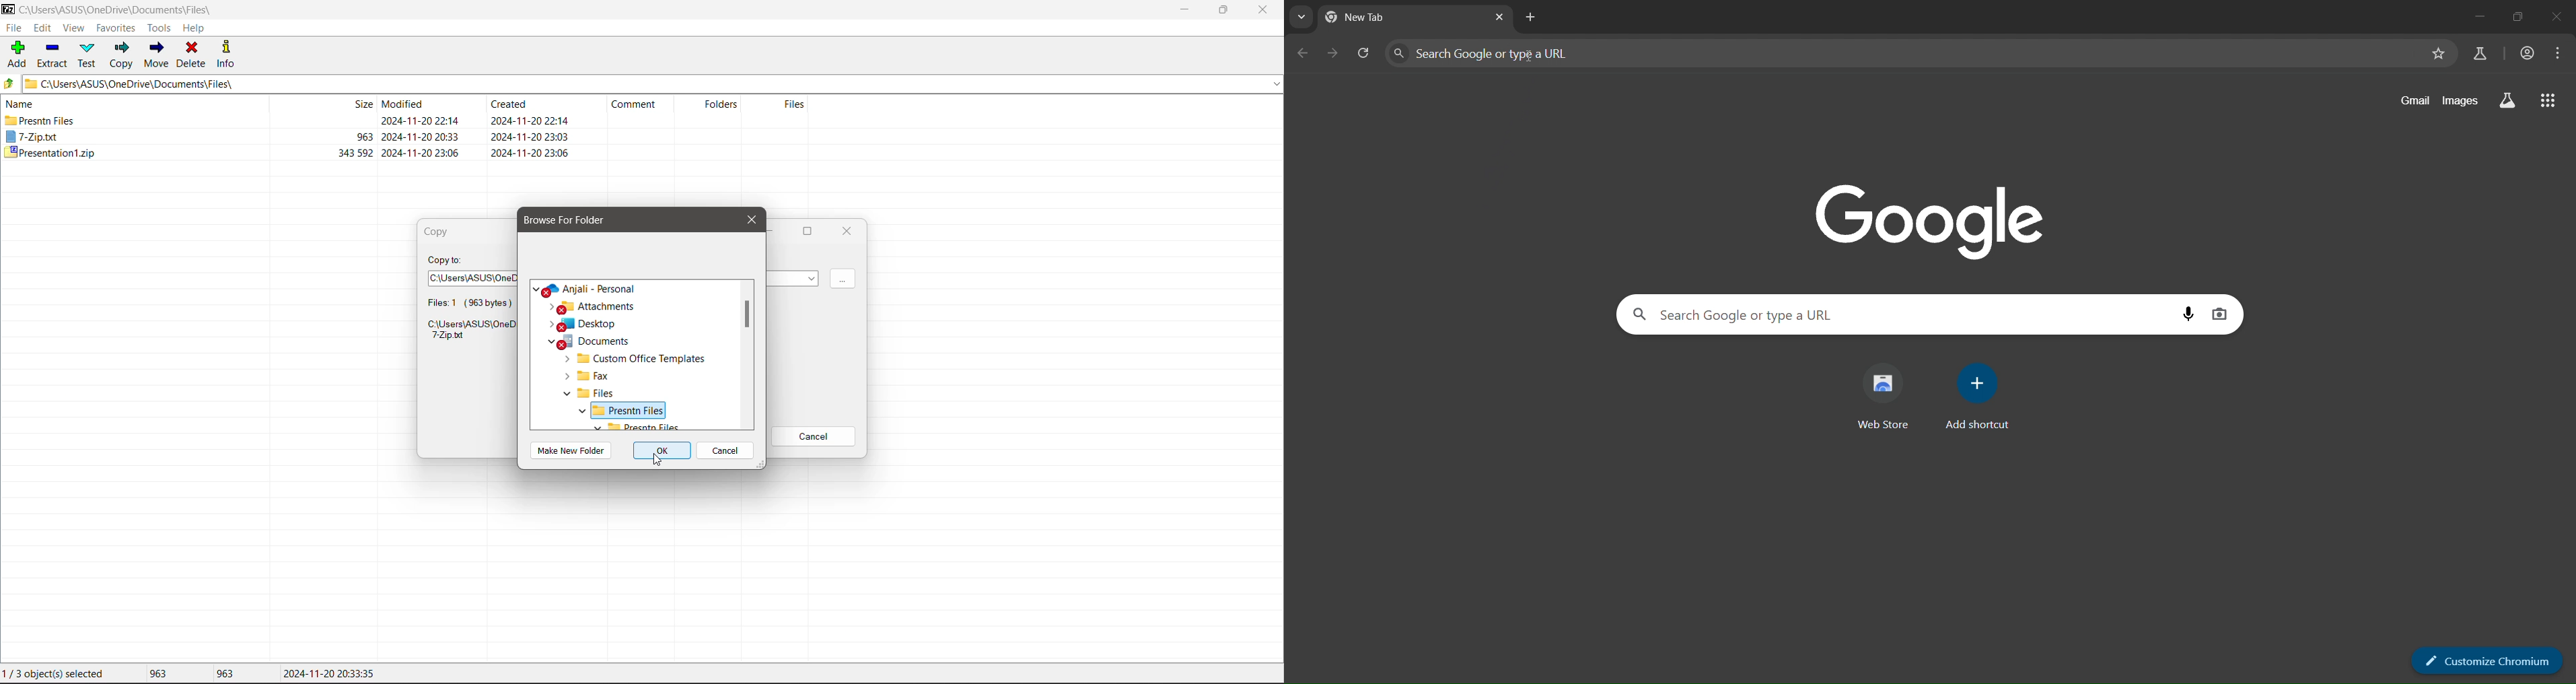 The width and height of the screenshot is (2576, 700). I want to click on google apps, so click(2550, 102).